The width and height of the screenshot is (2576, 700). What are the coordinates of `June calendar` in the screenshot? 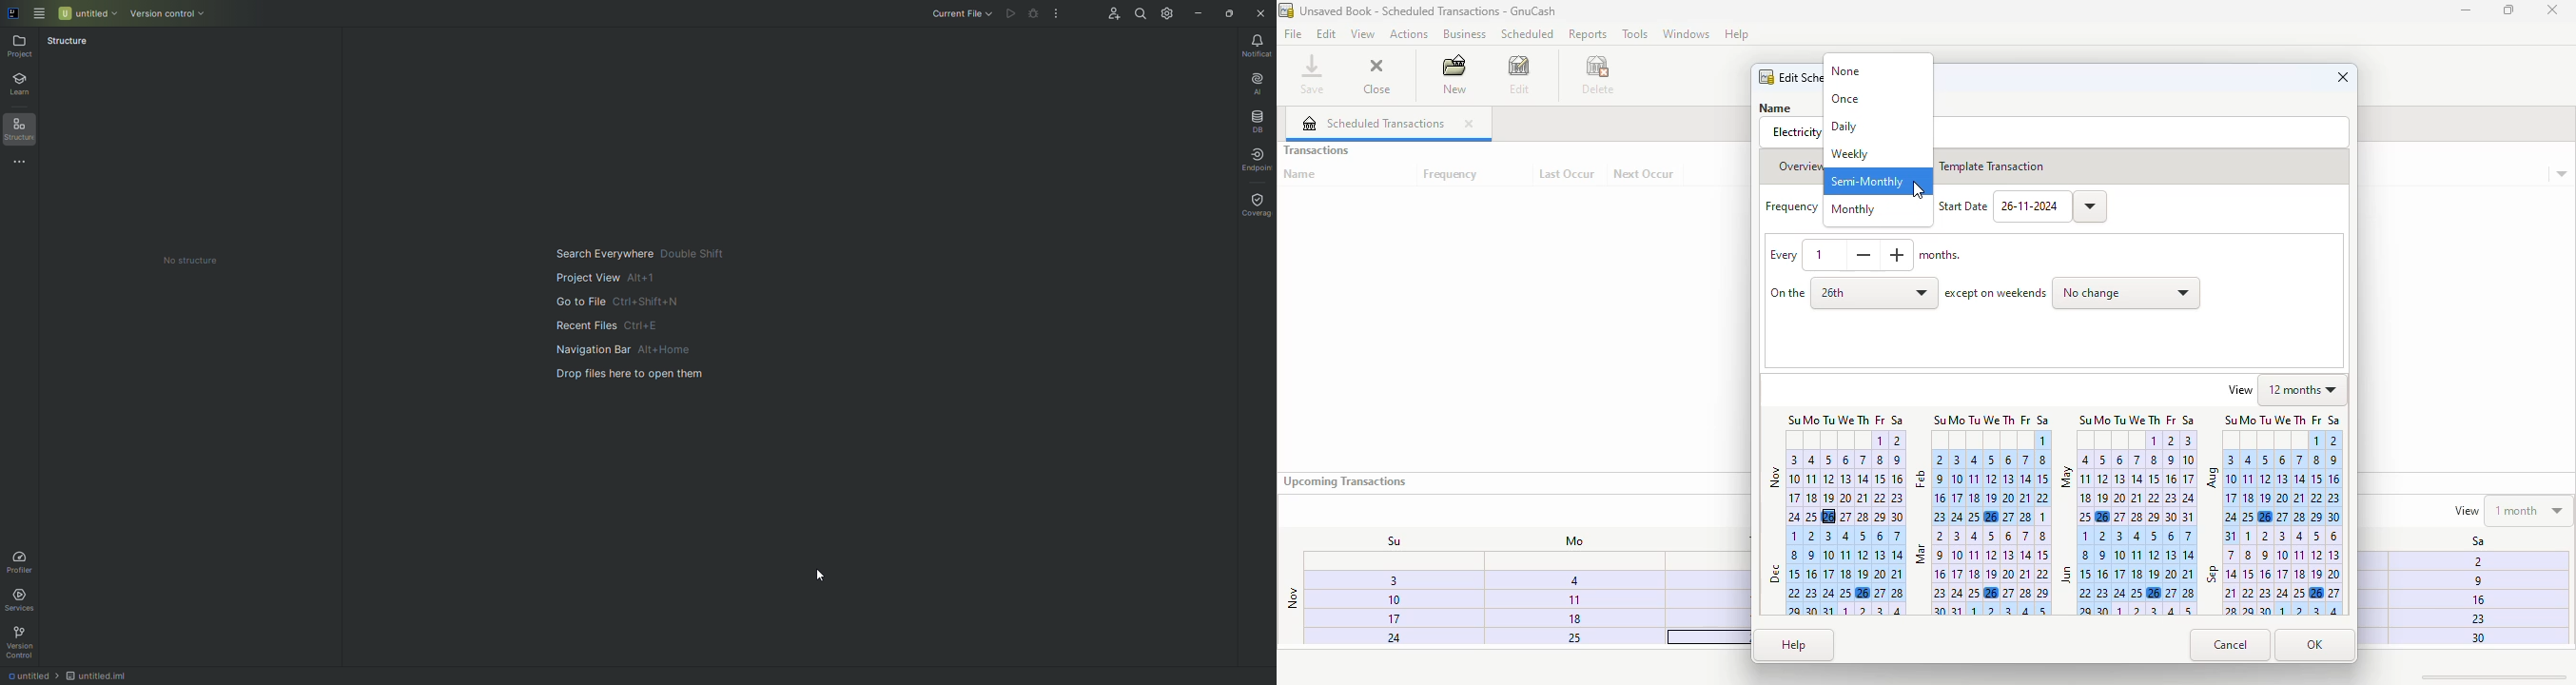 It's located at (2129, 571).